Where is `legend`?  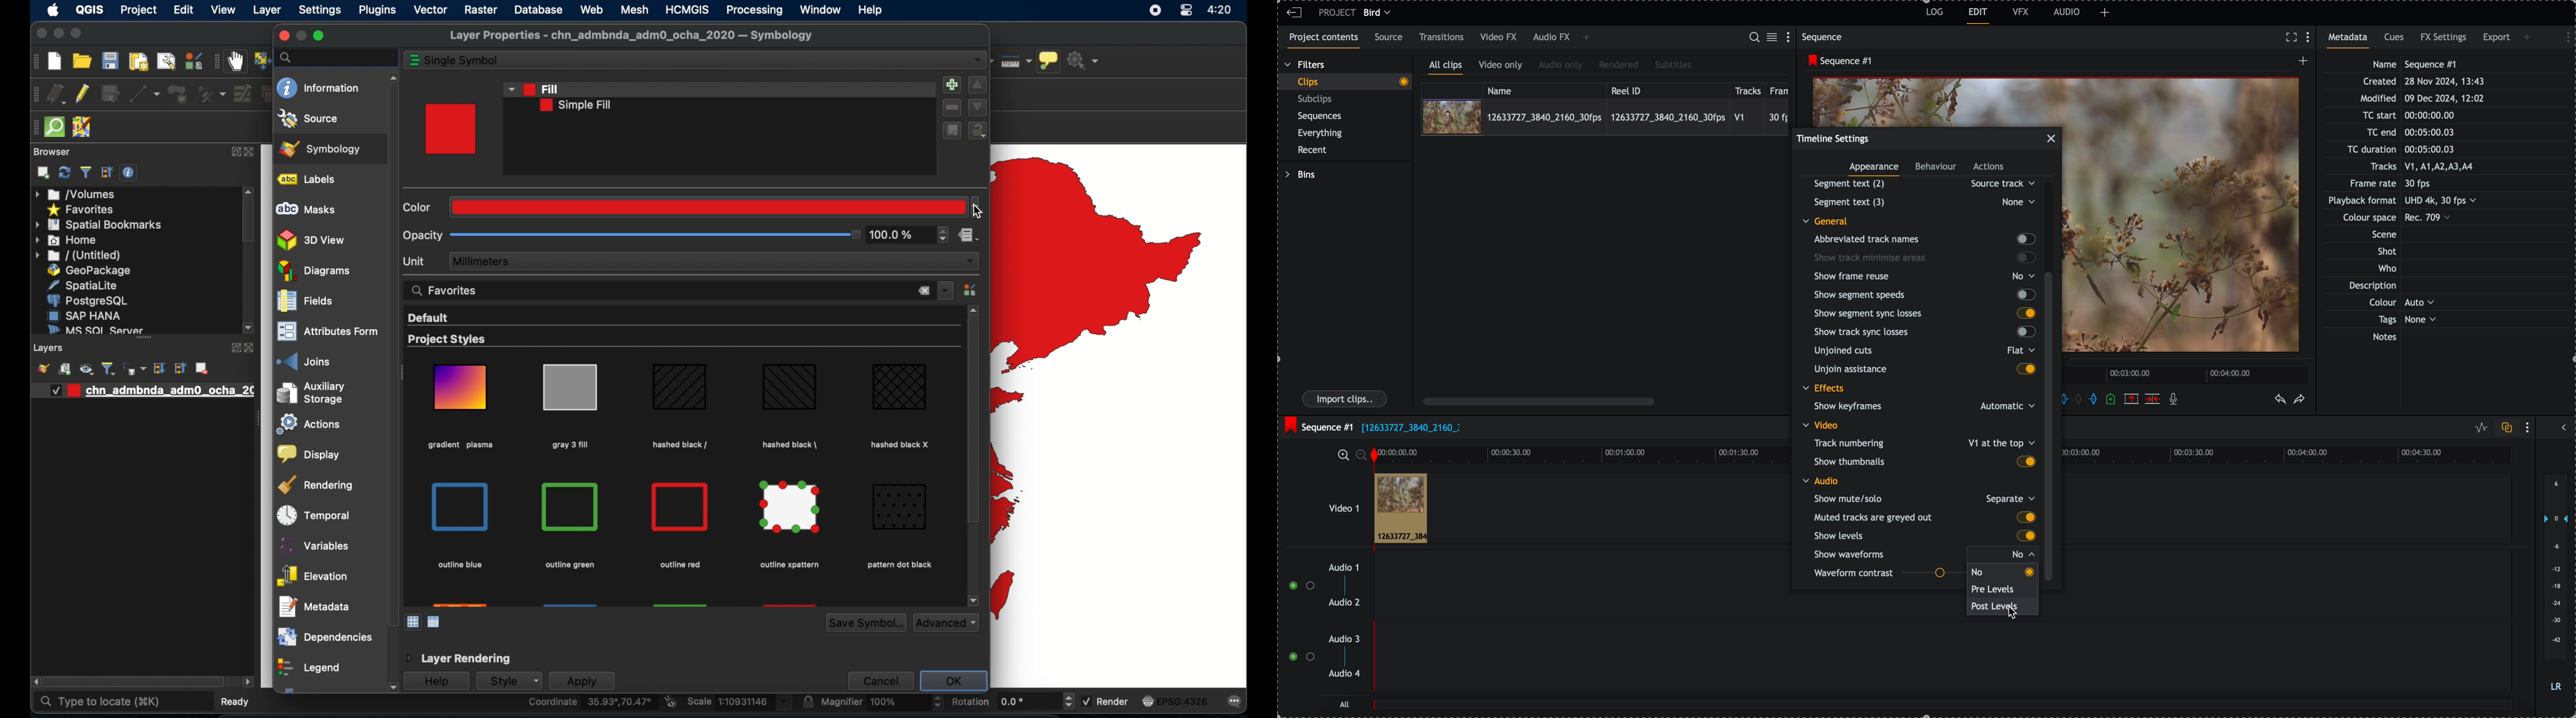
legend is located at coordinates (308, 669).